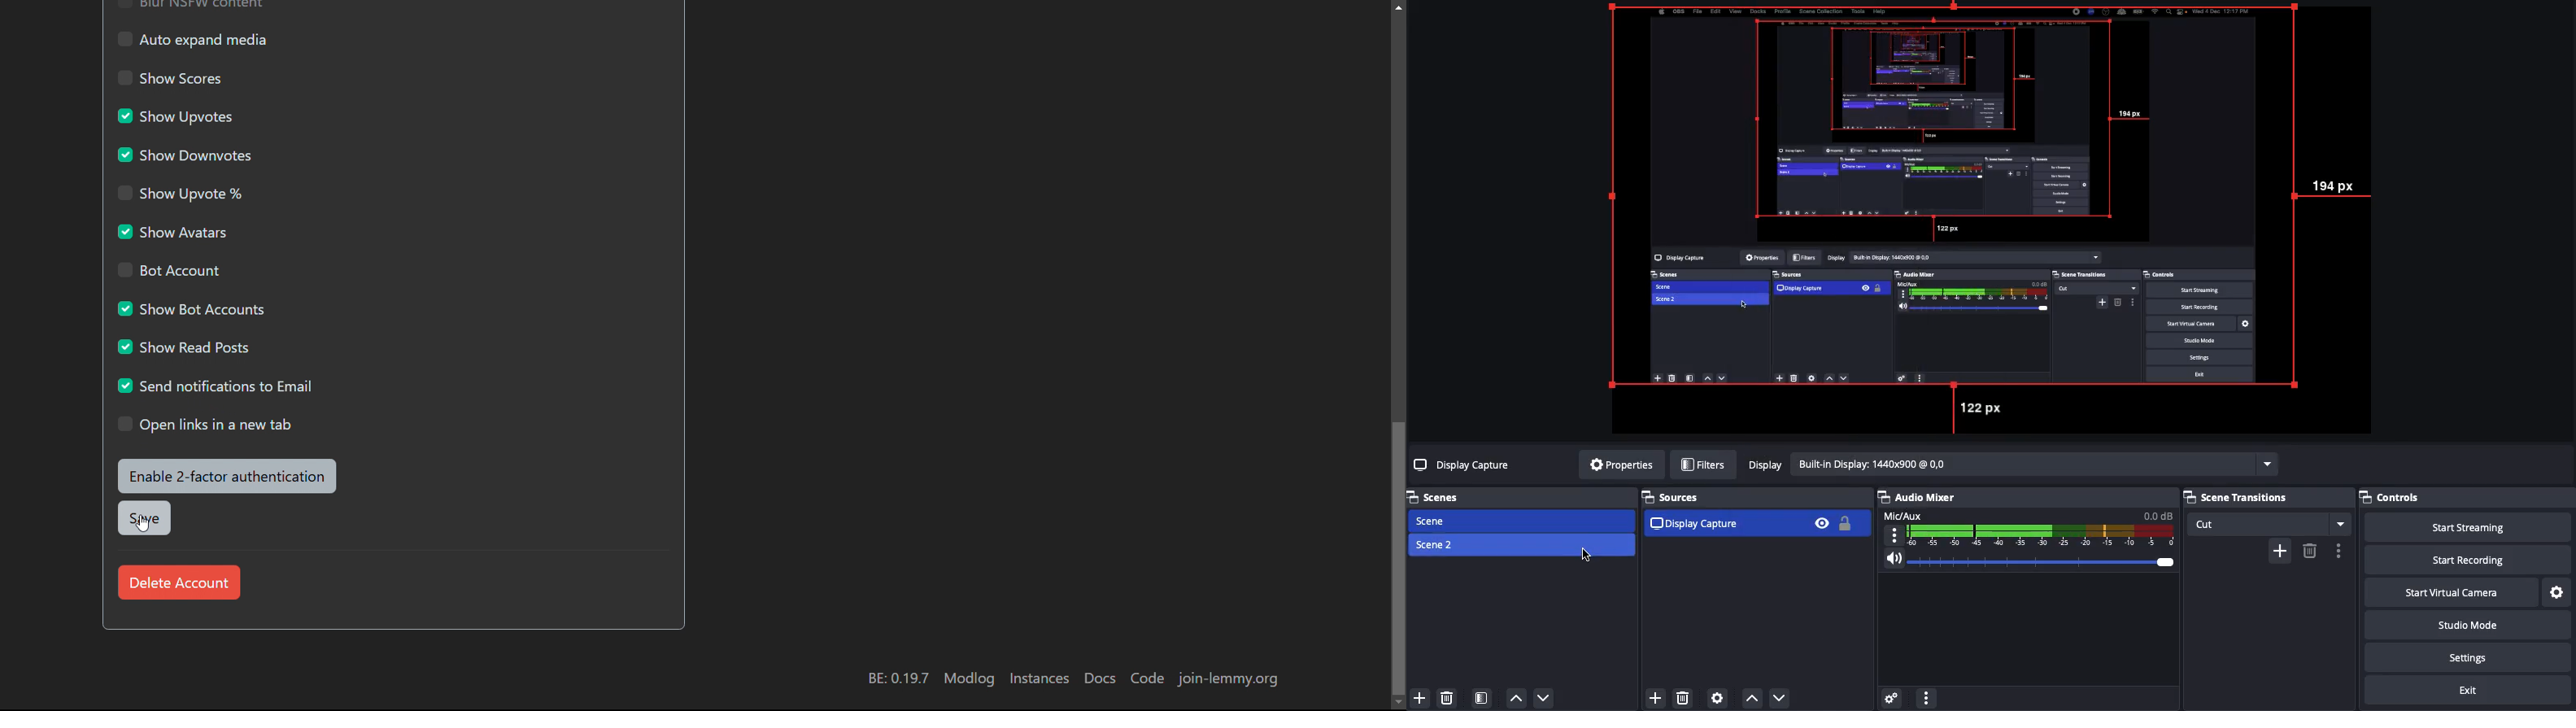  Describe the element at coordinates (2029, 527) in the screenshot. I see `Mic aux` at that location.